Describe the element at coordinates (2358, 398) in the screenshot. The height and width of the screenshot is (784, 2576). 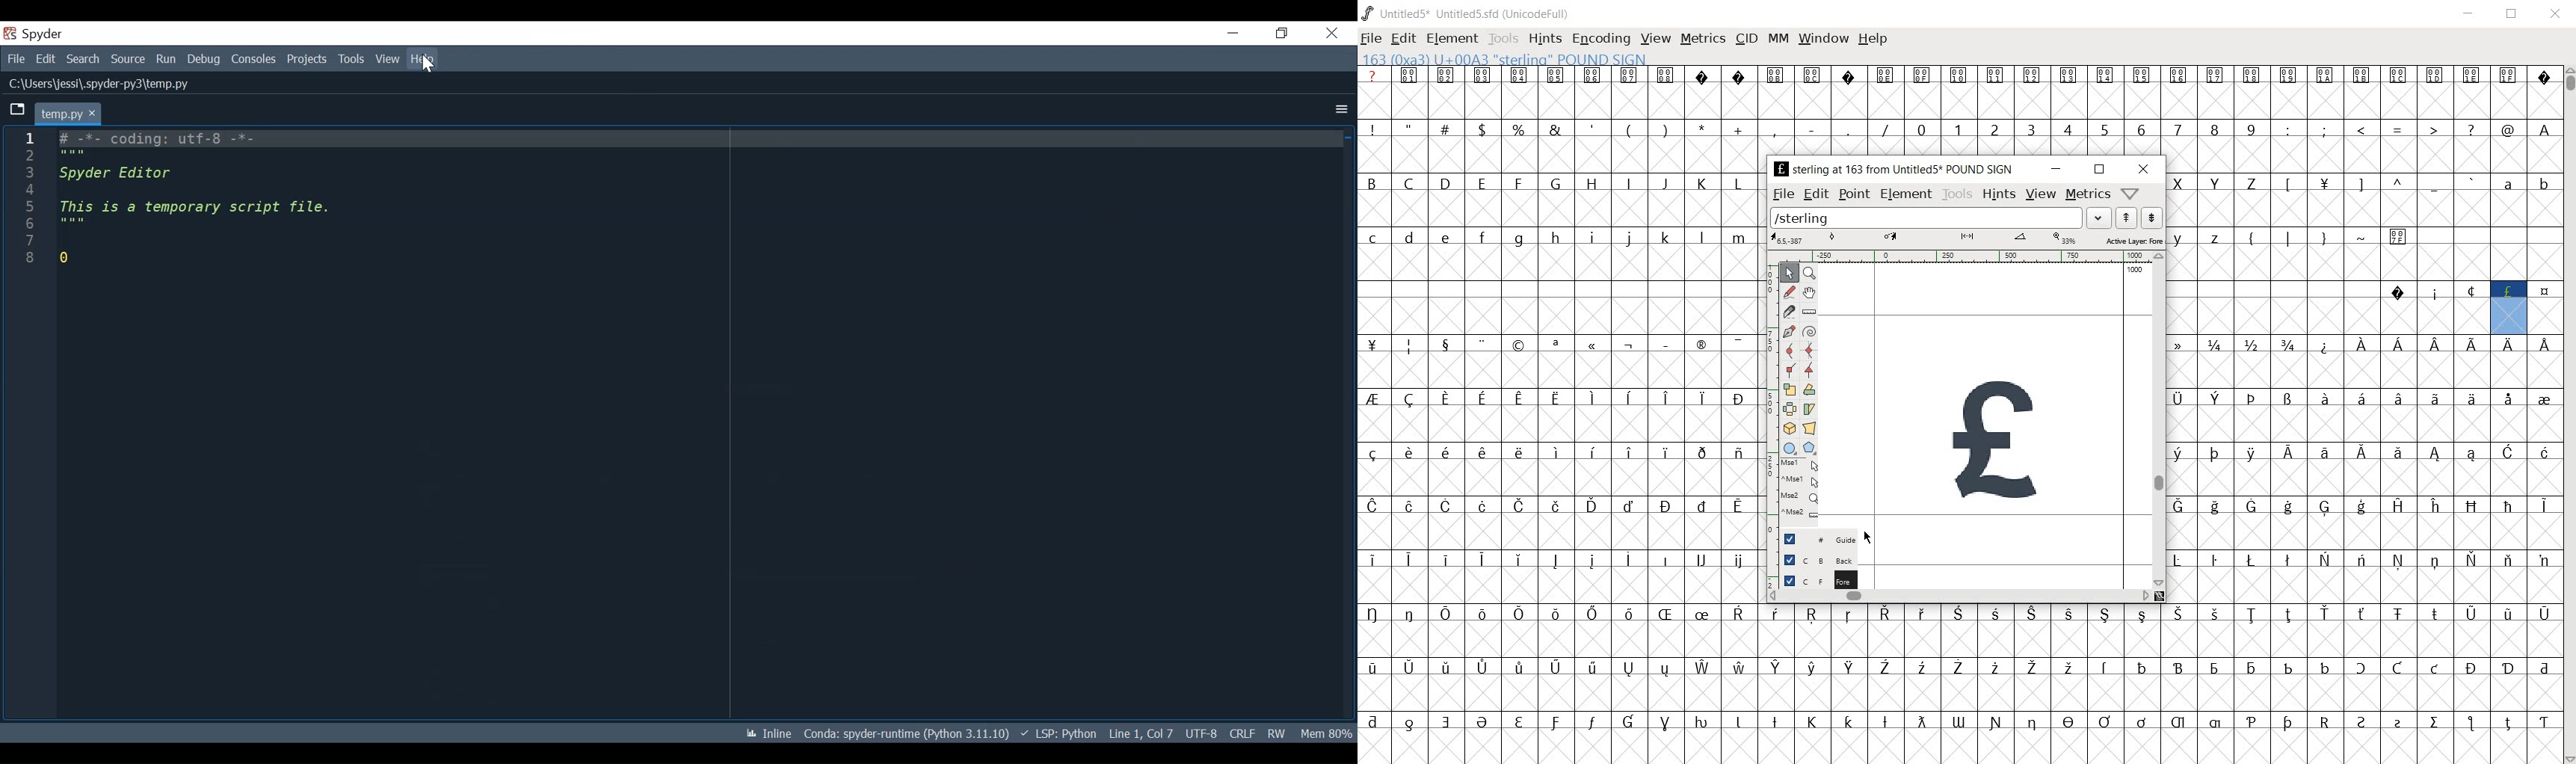
I see `Symbol` at that location.